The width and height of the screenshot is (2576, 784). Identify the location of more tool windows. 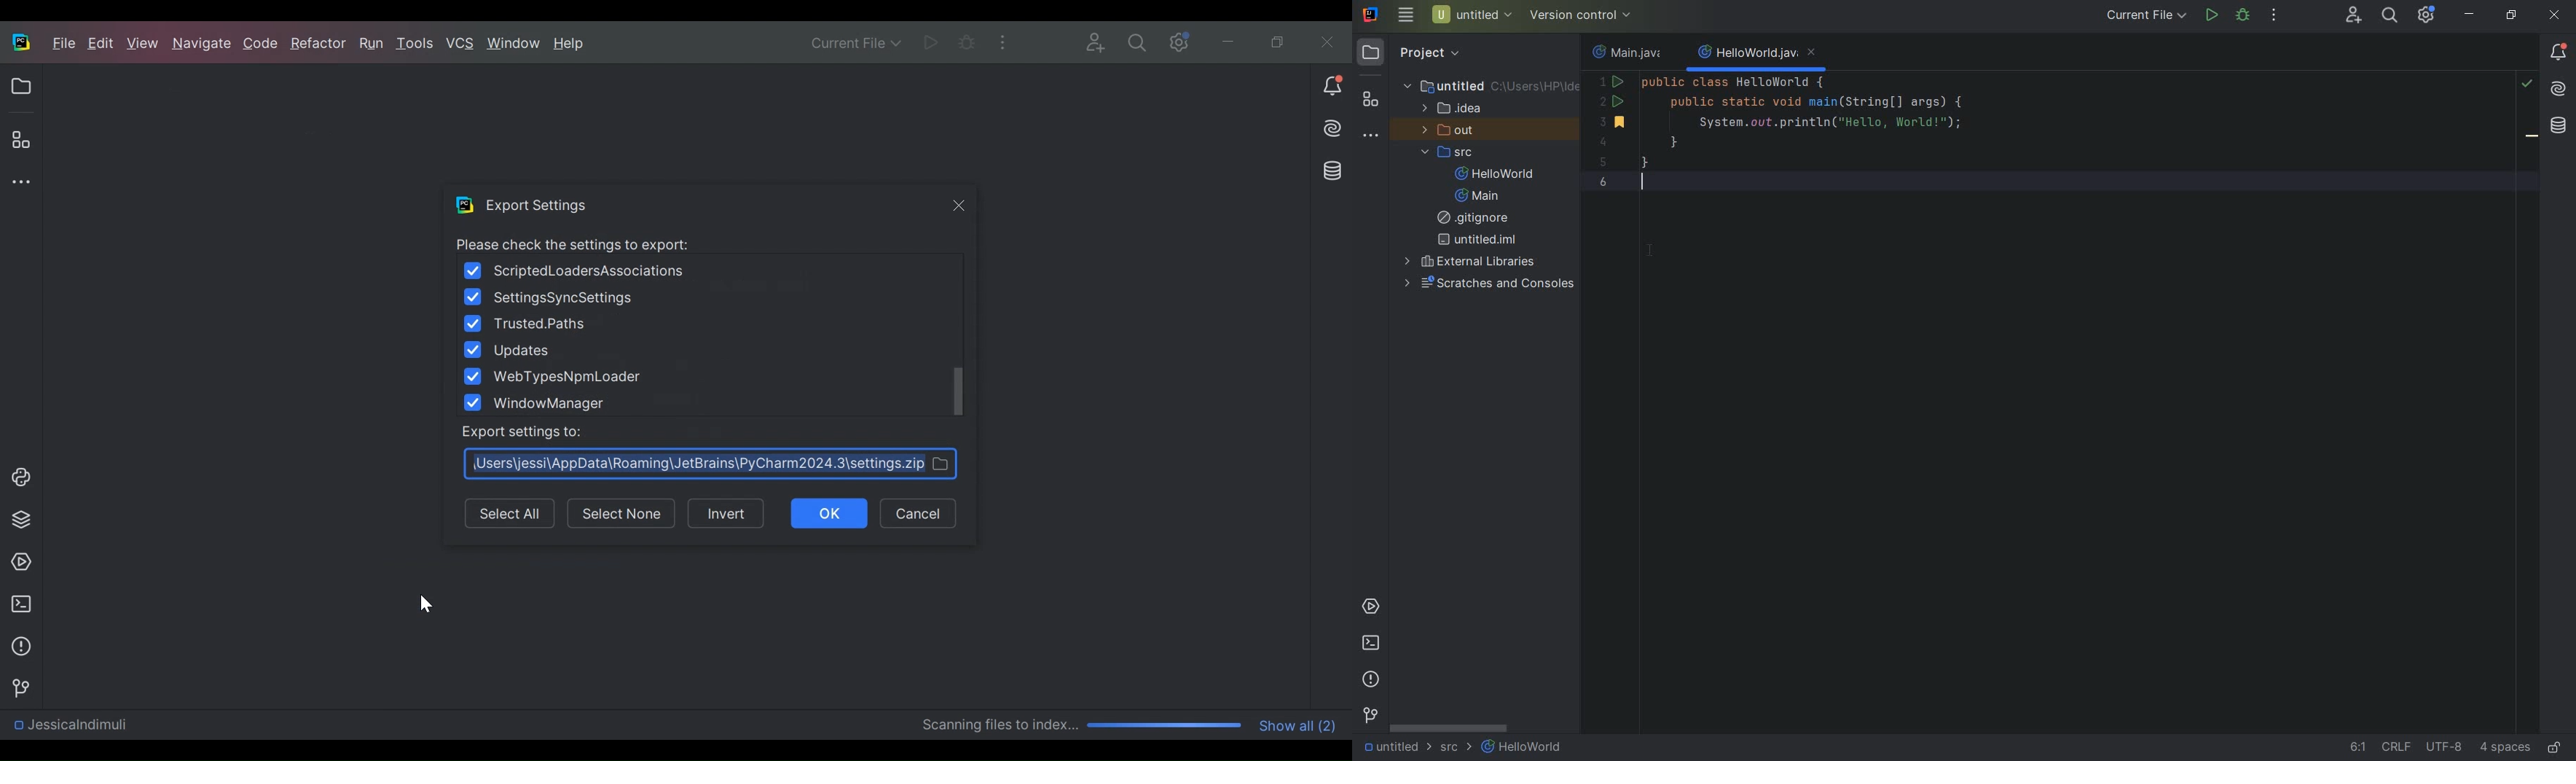
(1370, 137).